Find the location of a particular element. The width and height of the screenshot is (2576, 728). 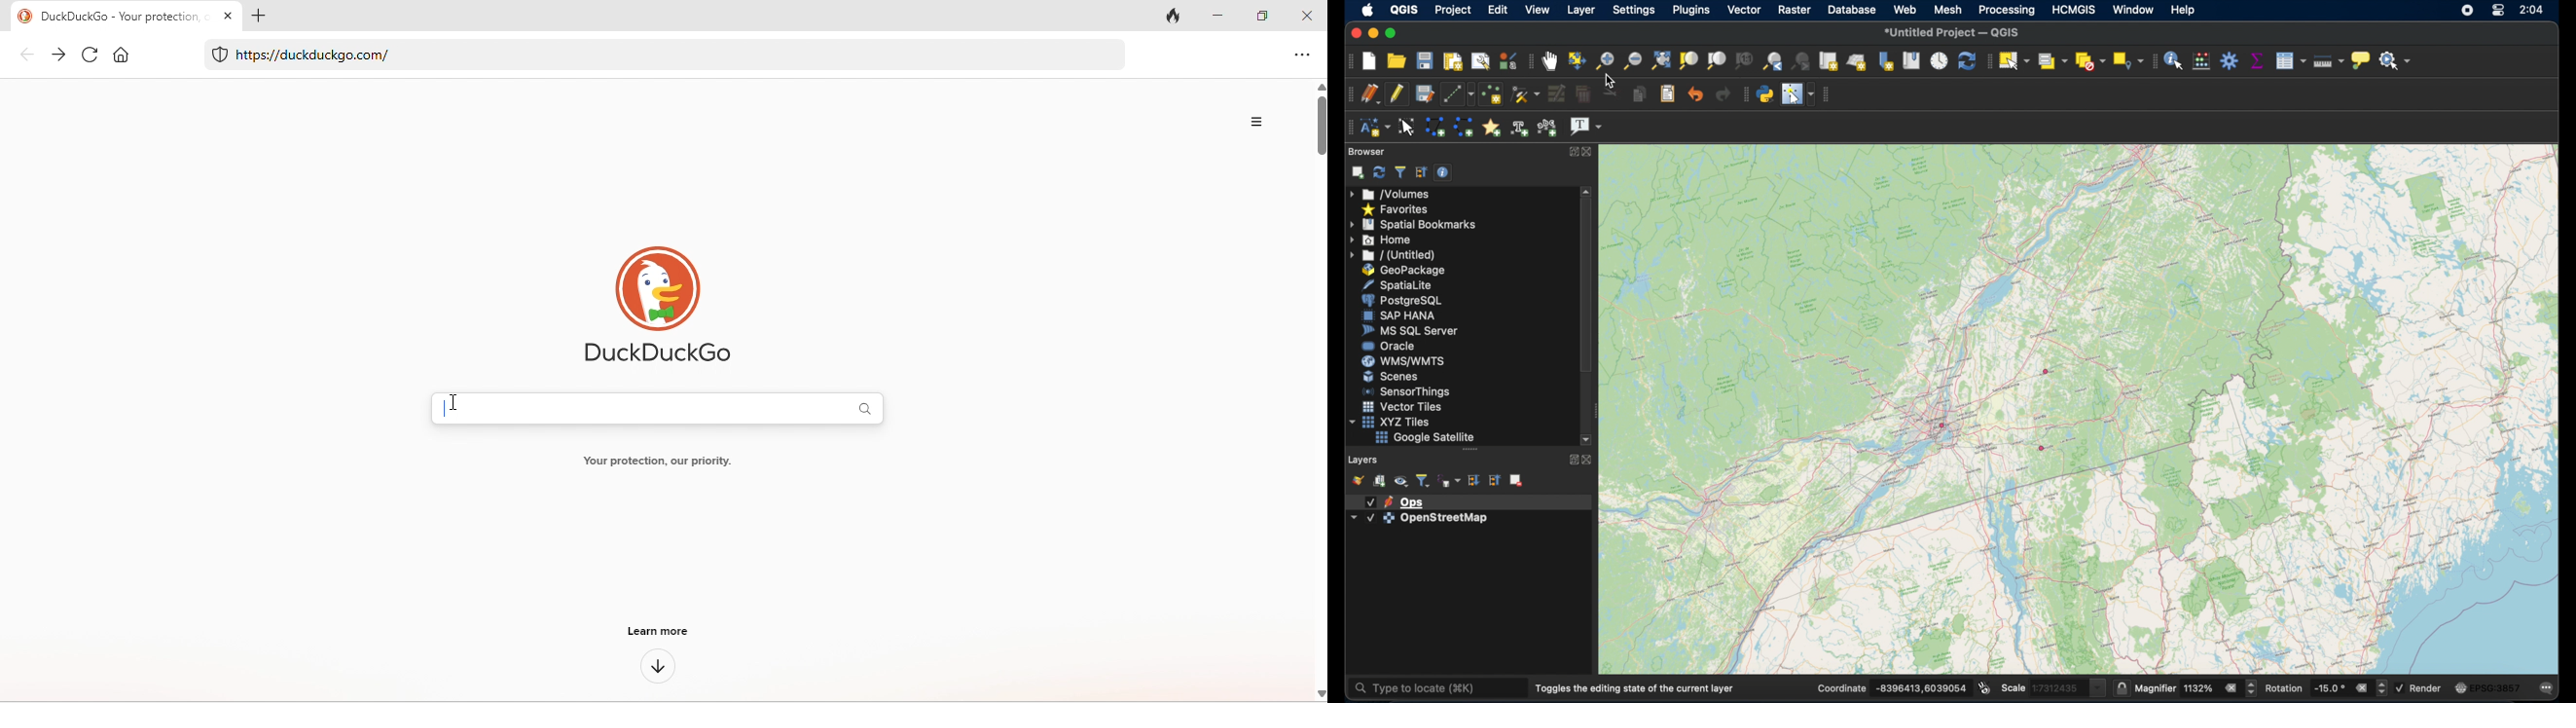

identify features is located at coordinates (2176, 61).